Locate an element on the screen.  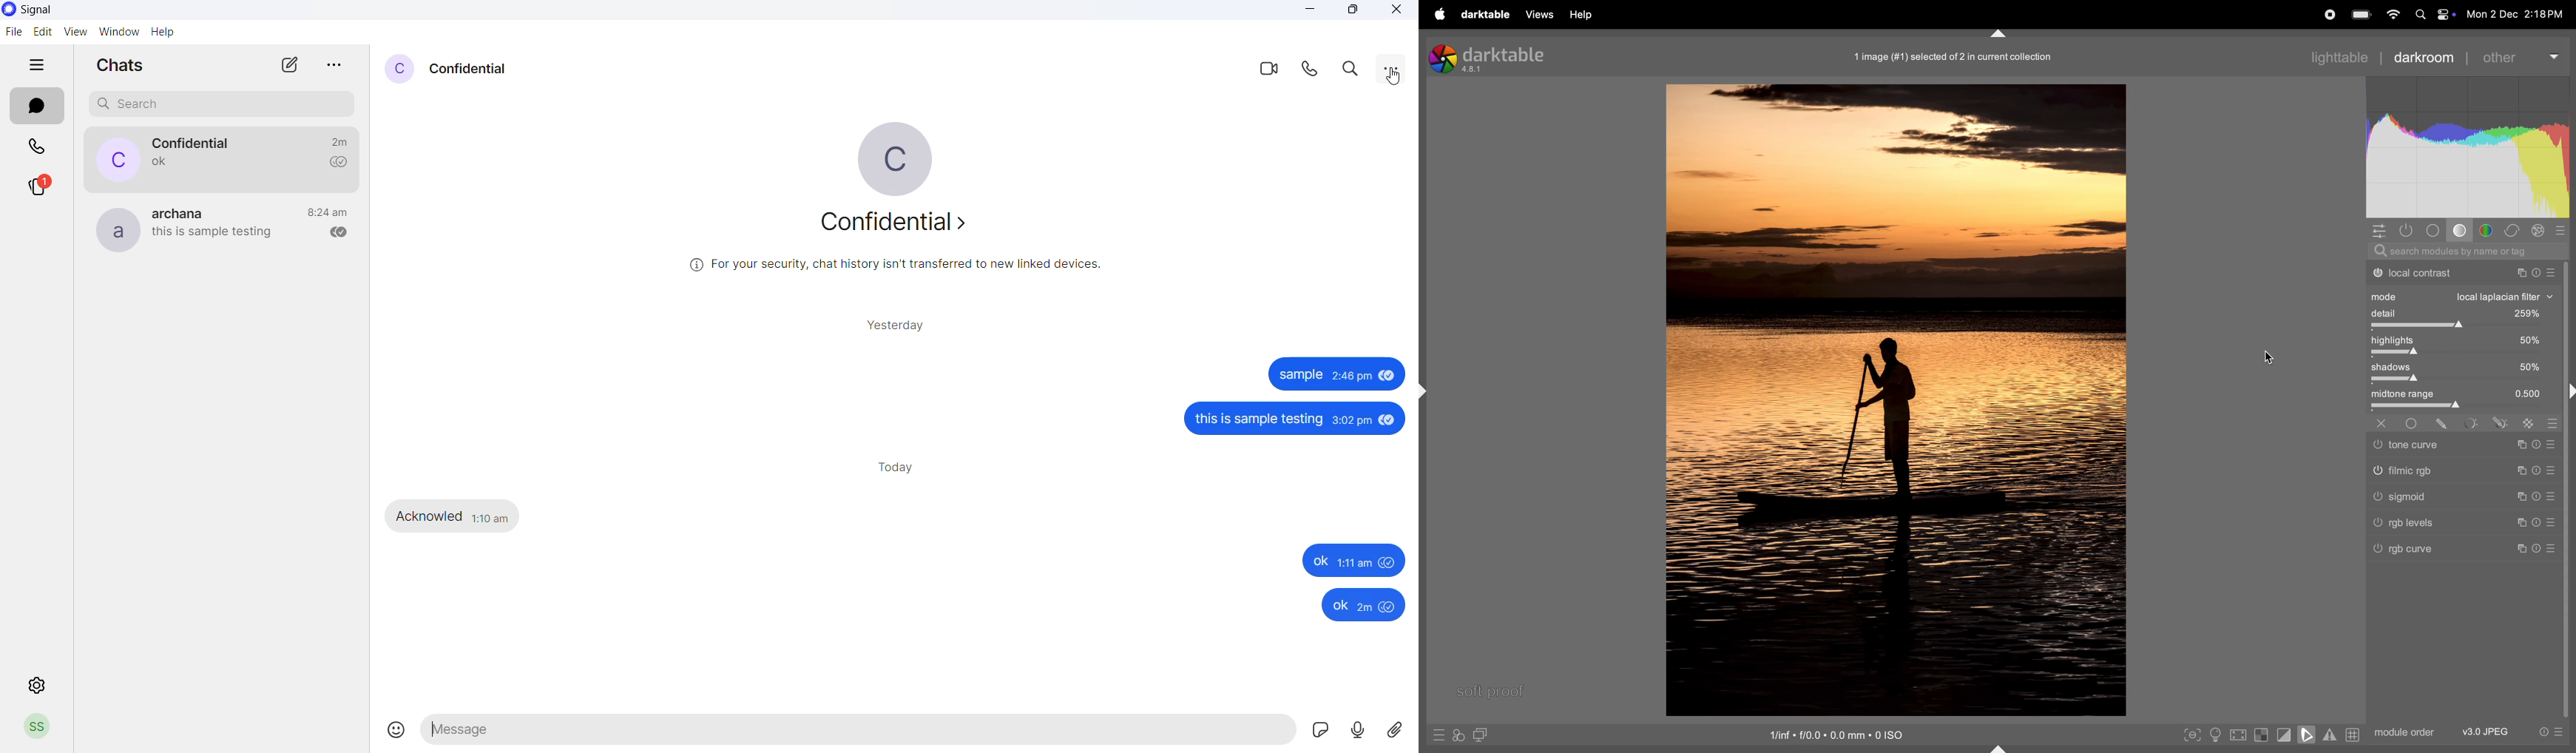
calls is located at coordinates (38, 145).